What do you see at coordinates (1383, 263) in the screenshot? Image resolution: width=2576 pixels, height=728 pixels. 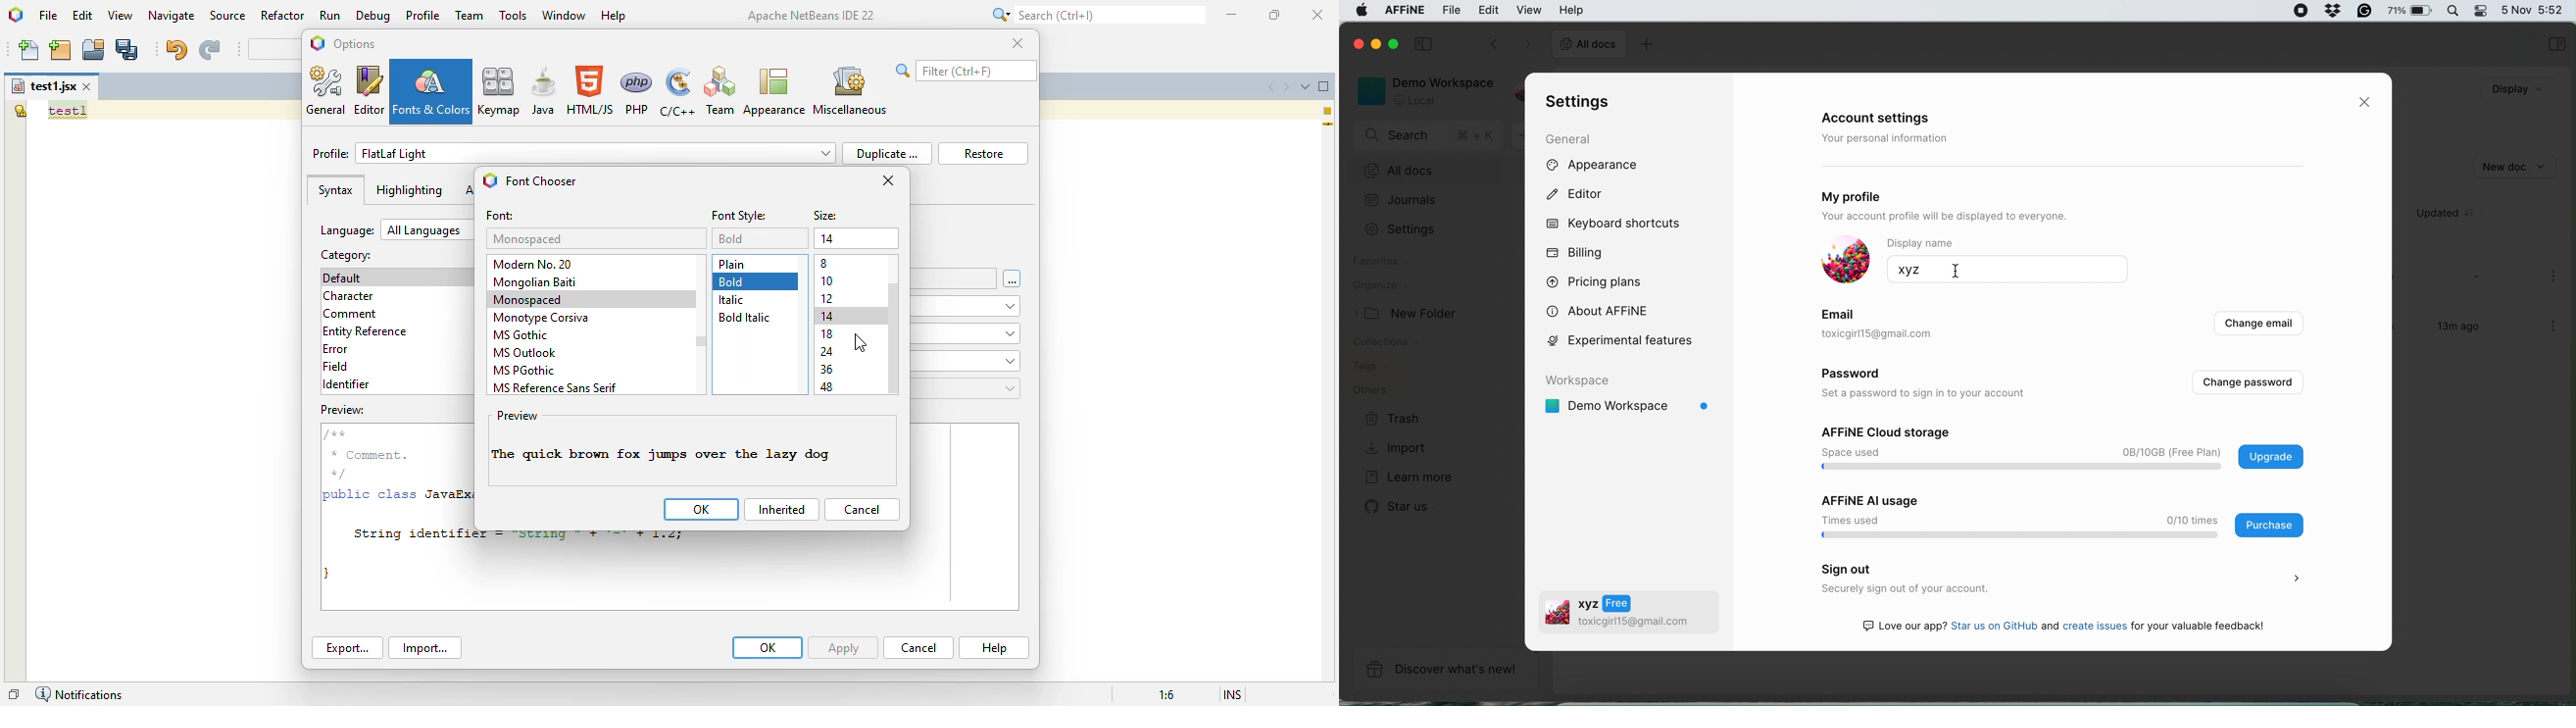 I see `favourites` at bounding box center [1383, 263].